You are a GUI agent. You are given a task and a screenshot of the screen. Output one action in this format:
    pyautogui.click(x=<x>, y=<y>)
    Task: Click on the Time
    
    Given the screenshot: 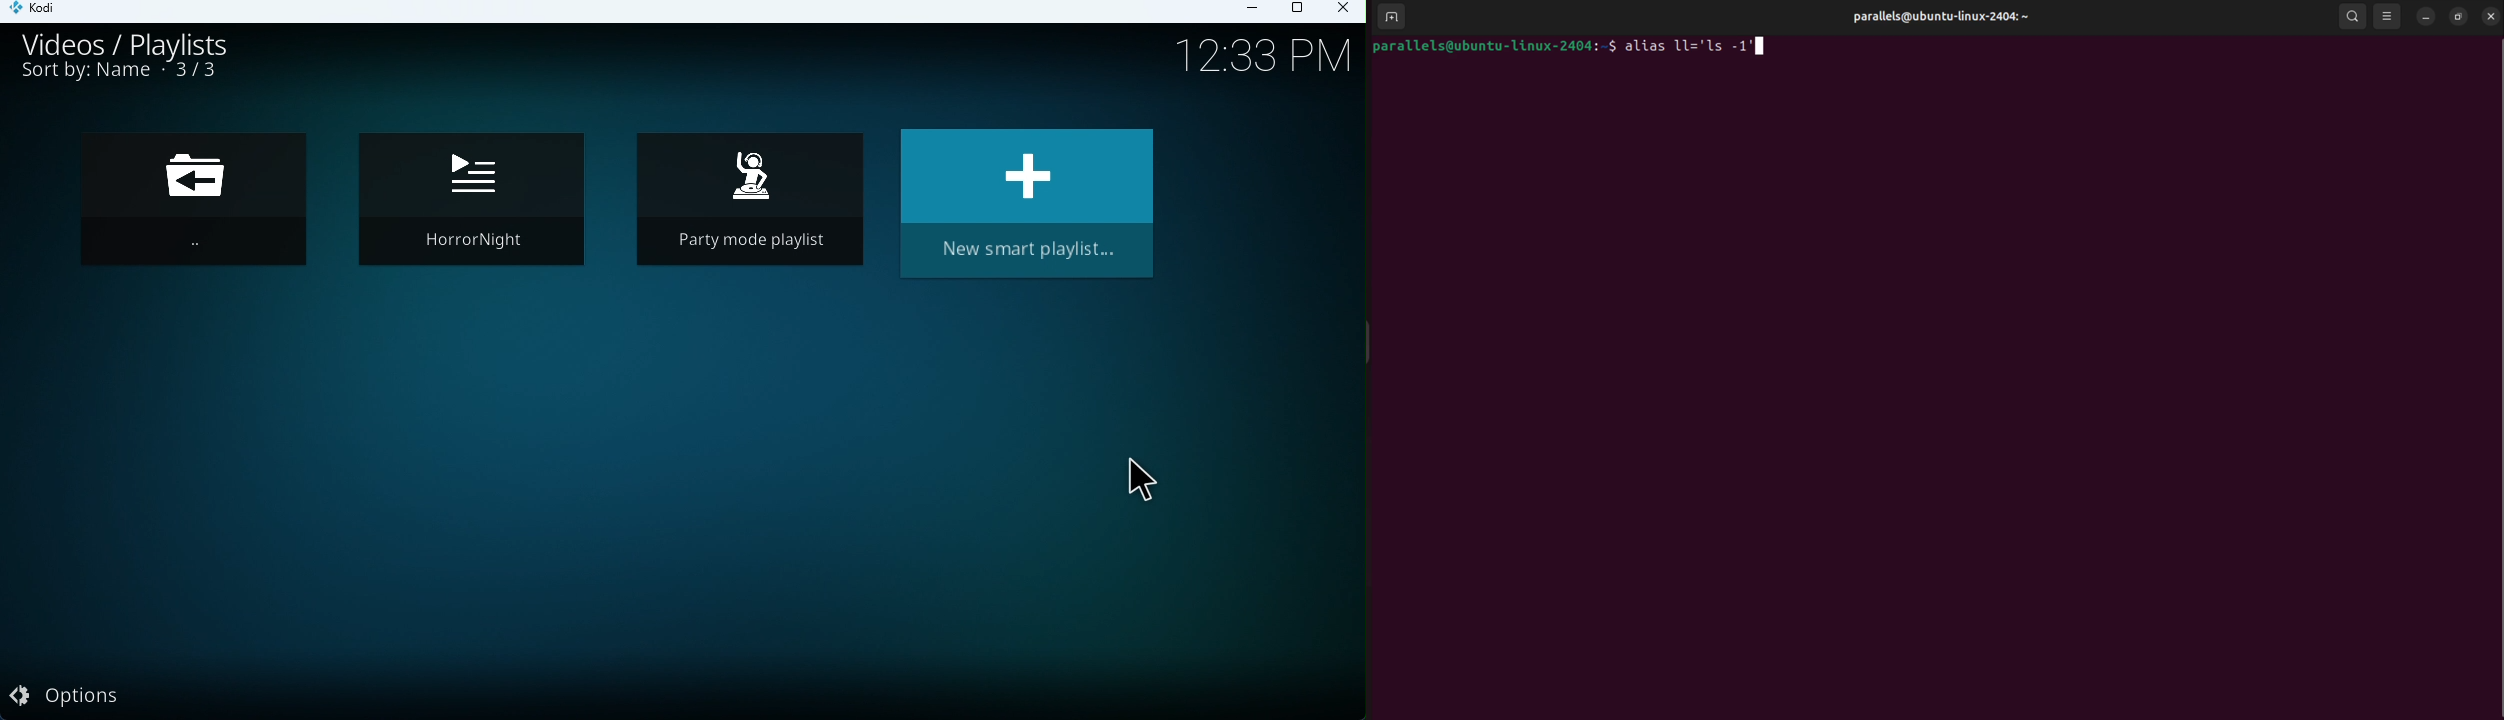 What is the action you would take?
    pyautogui.click(x=1252, y=58)
    